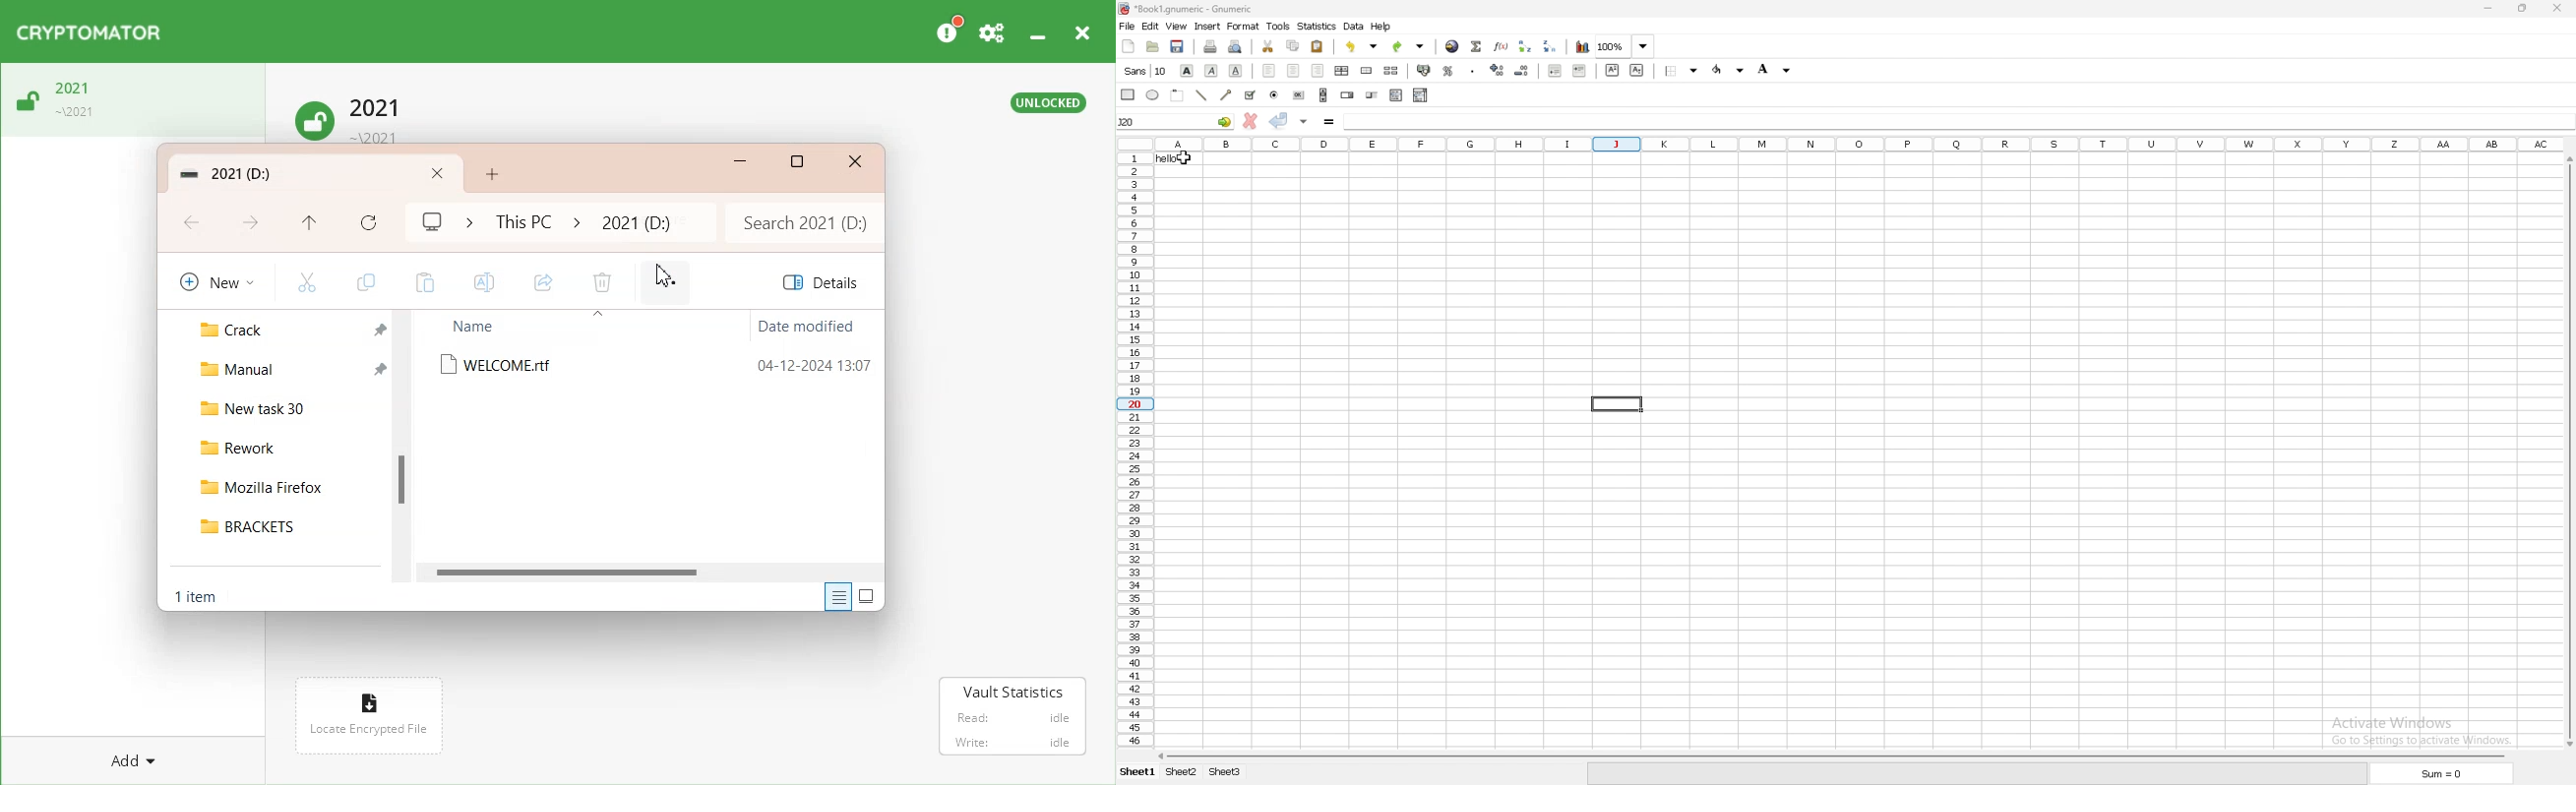 Image resolution: width=2576 pixels, height=812 pixels. I want to click on chart, so click(1583, 46).